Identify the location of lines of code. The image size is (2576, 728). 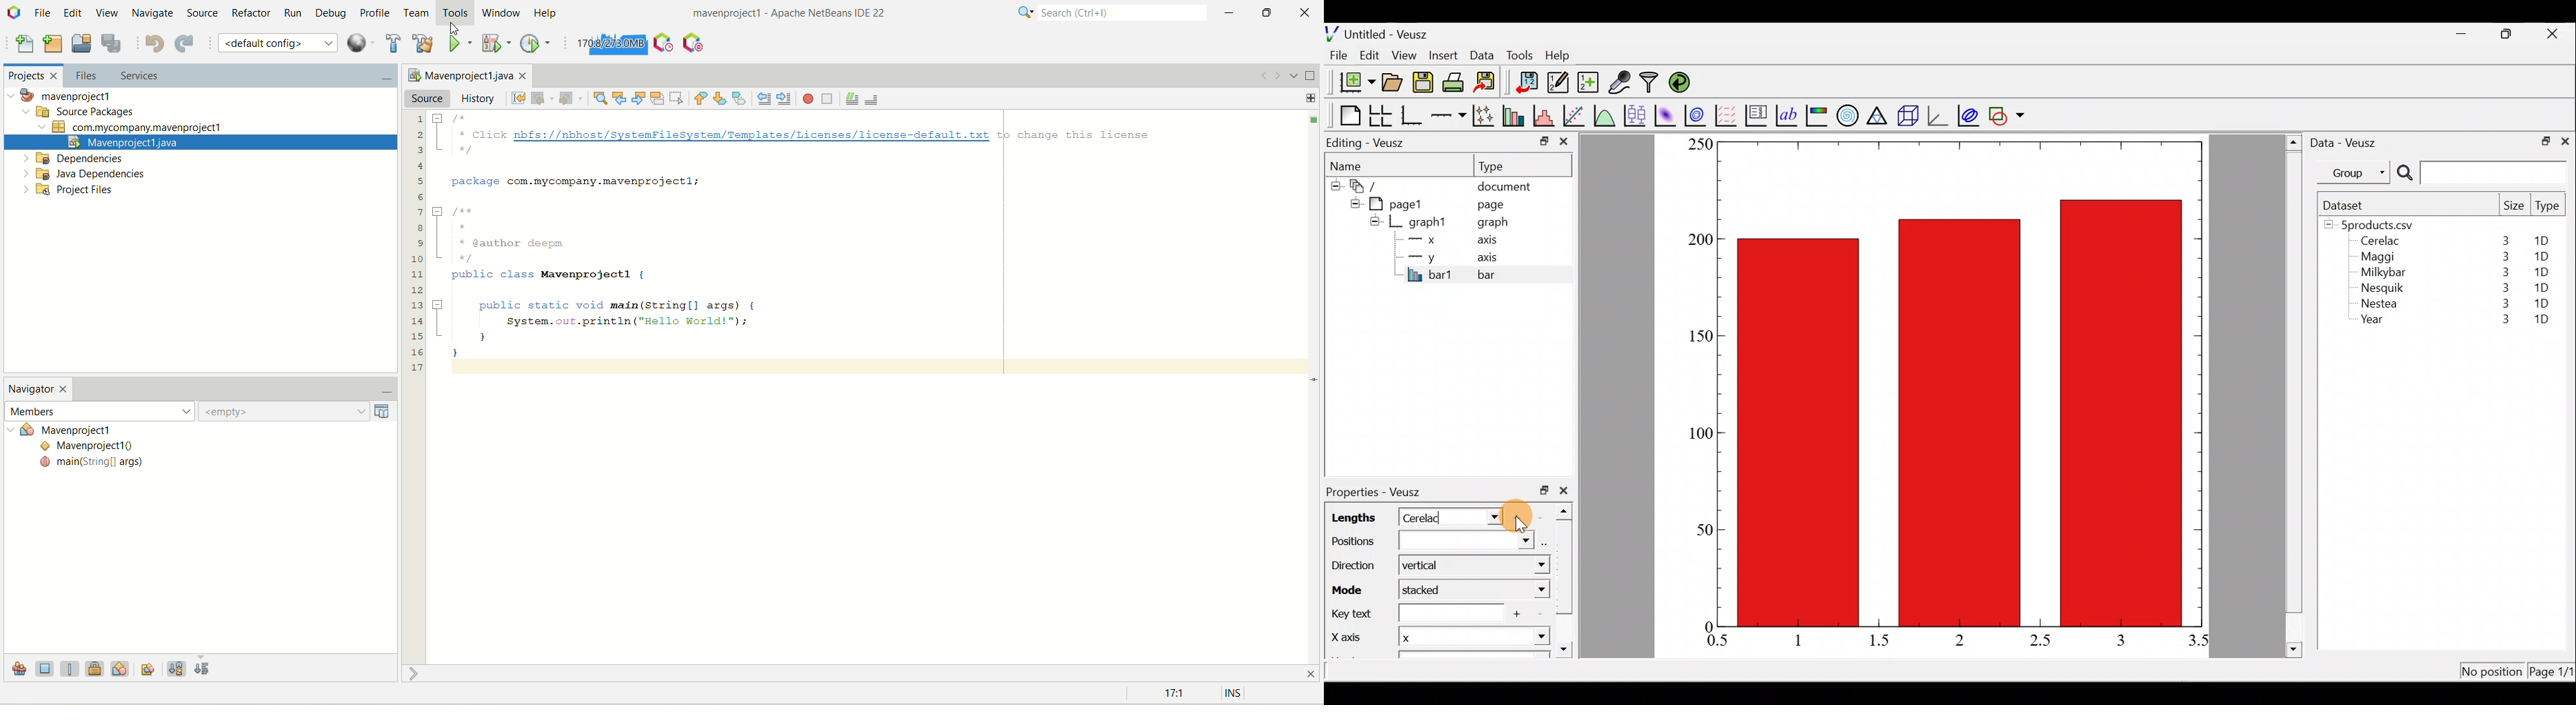
(416, 241).